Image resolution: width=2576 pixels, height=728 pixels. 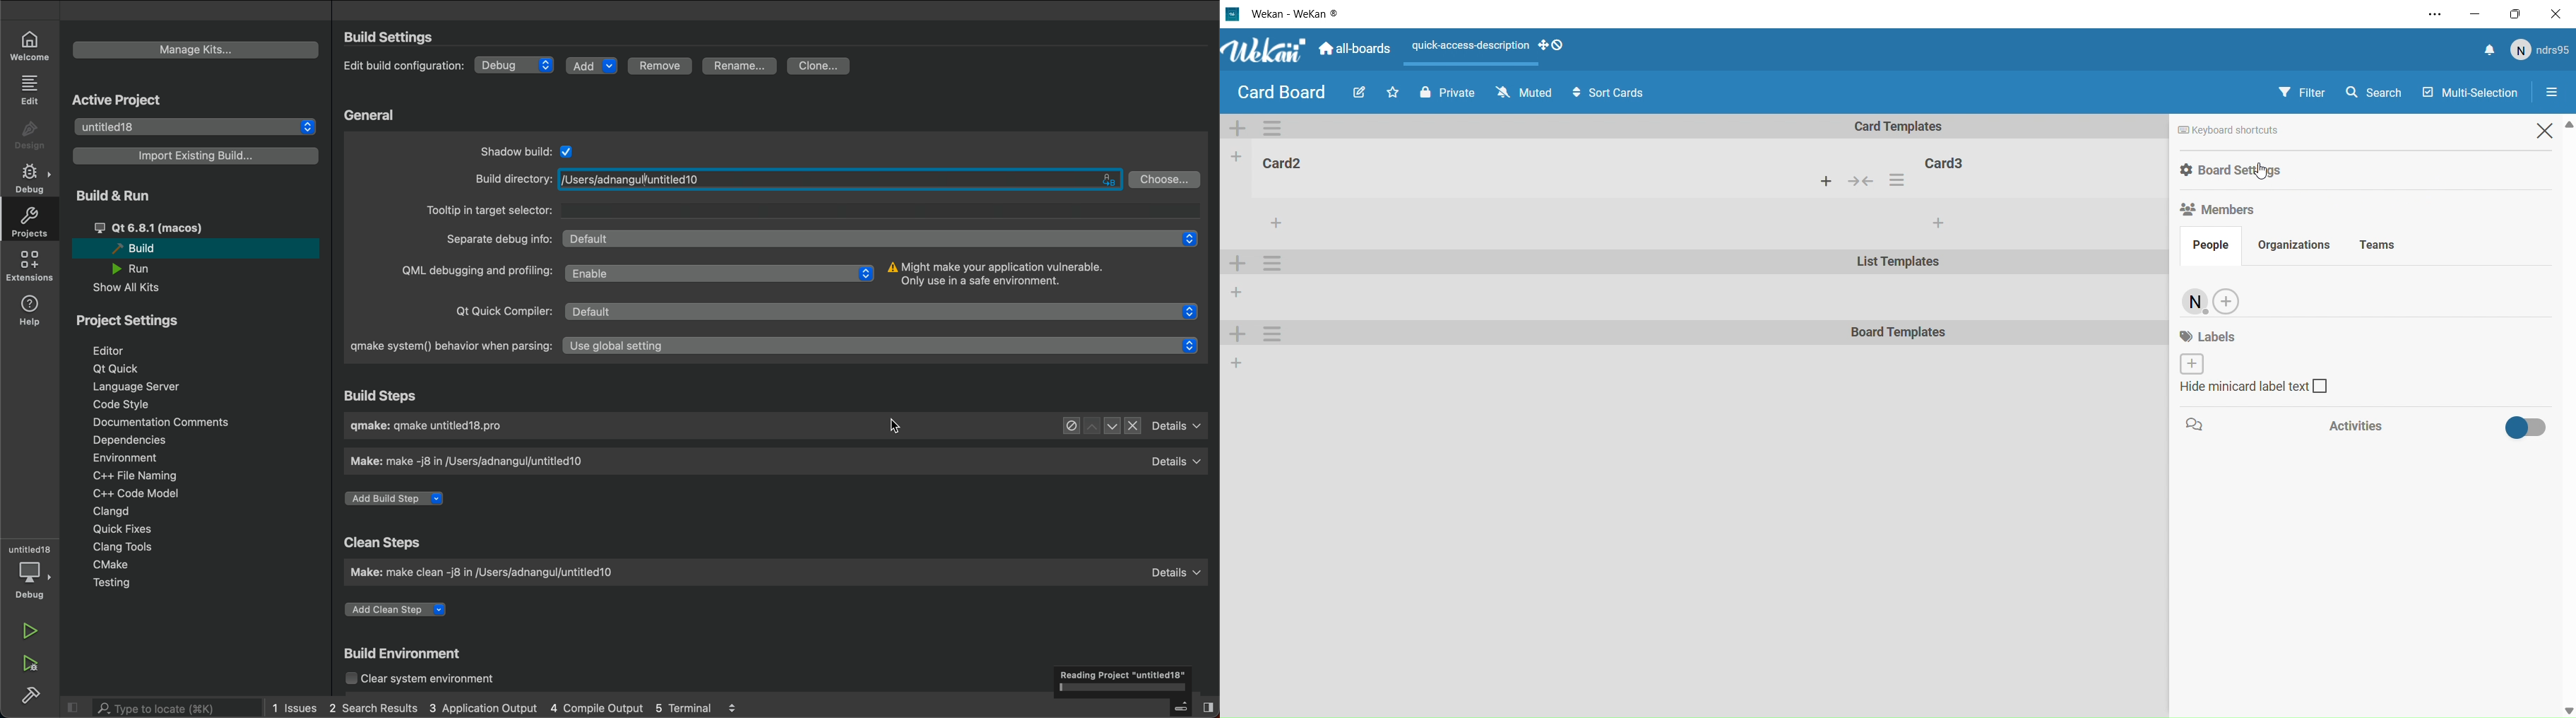 I want to click on Organizations, so click(x=2303, y=242).